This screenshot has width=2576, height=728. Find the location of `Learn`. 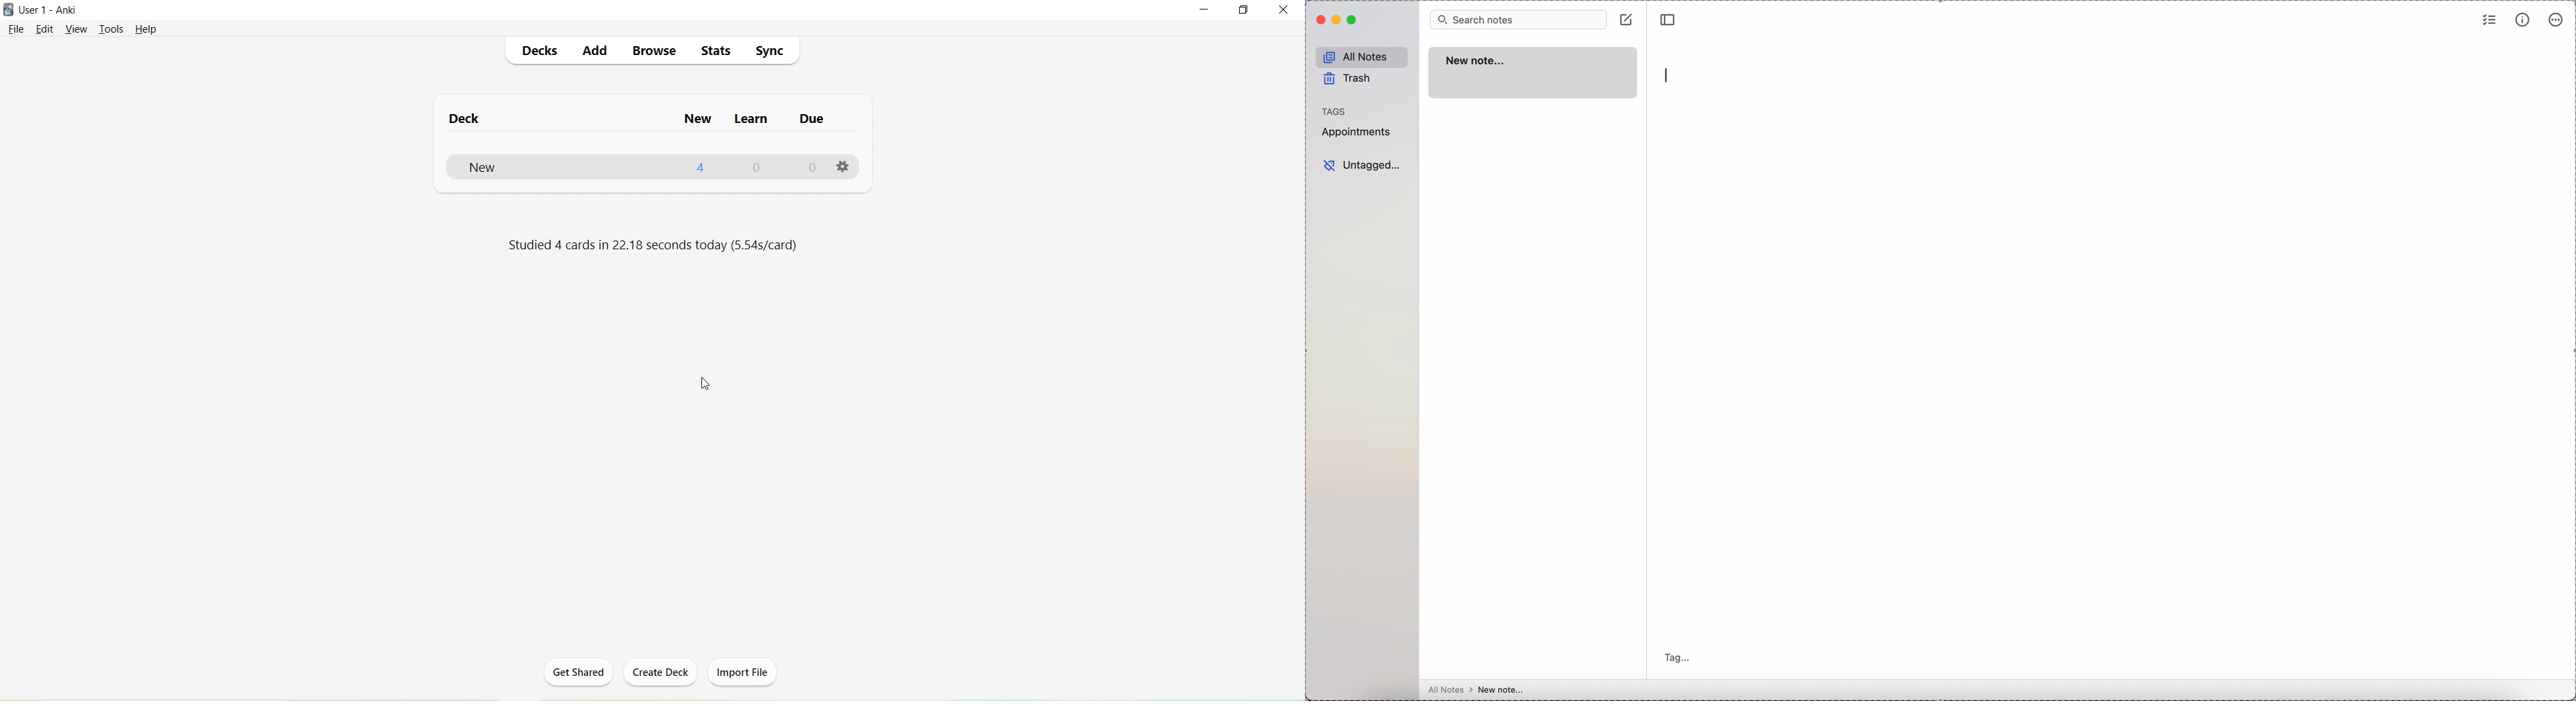

Learn is located at coordinates (748, 120).